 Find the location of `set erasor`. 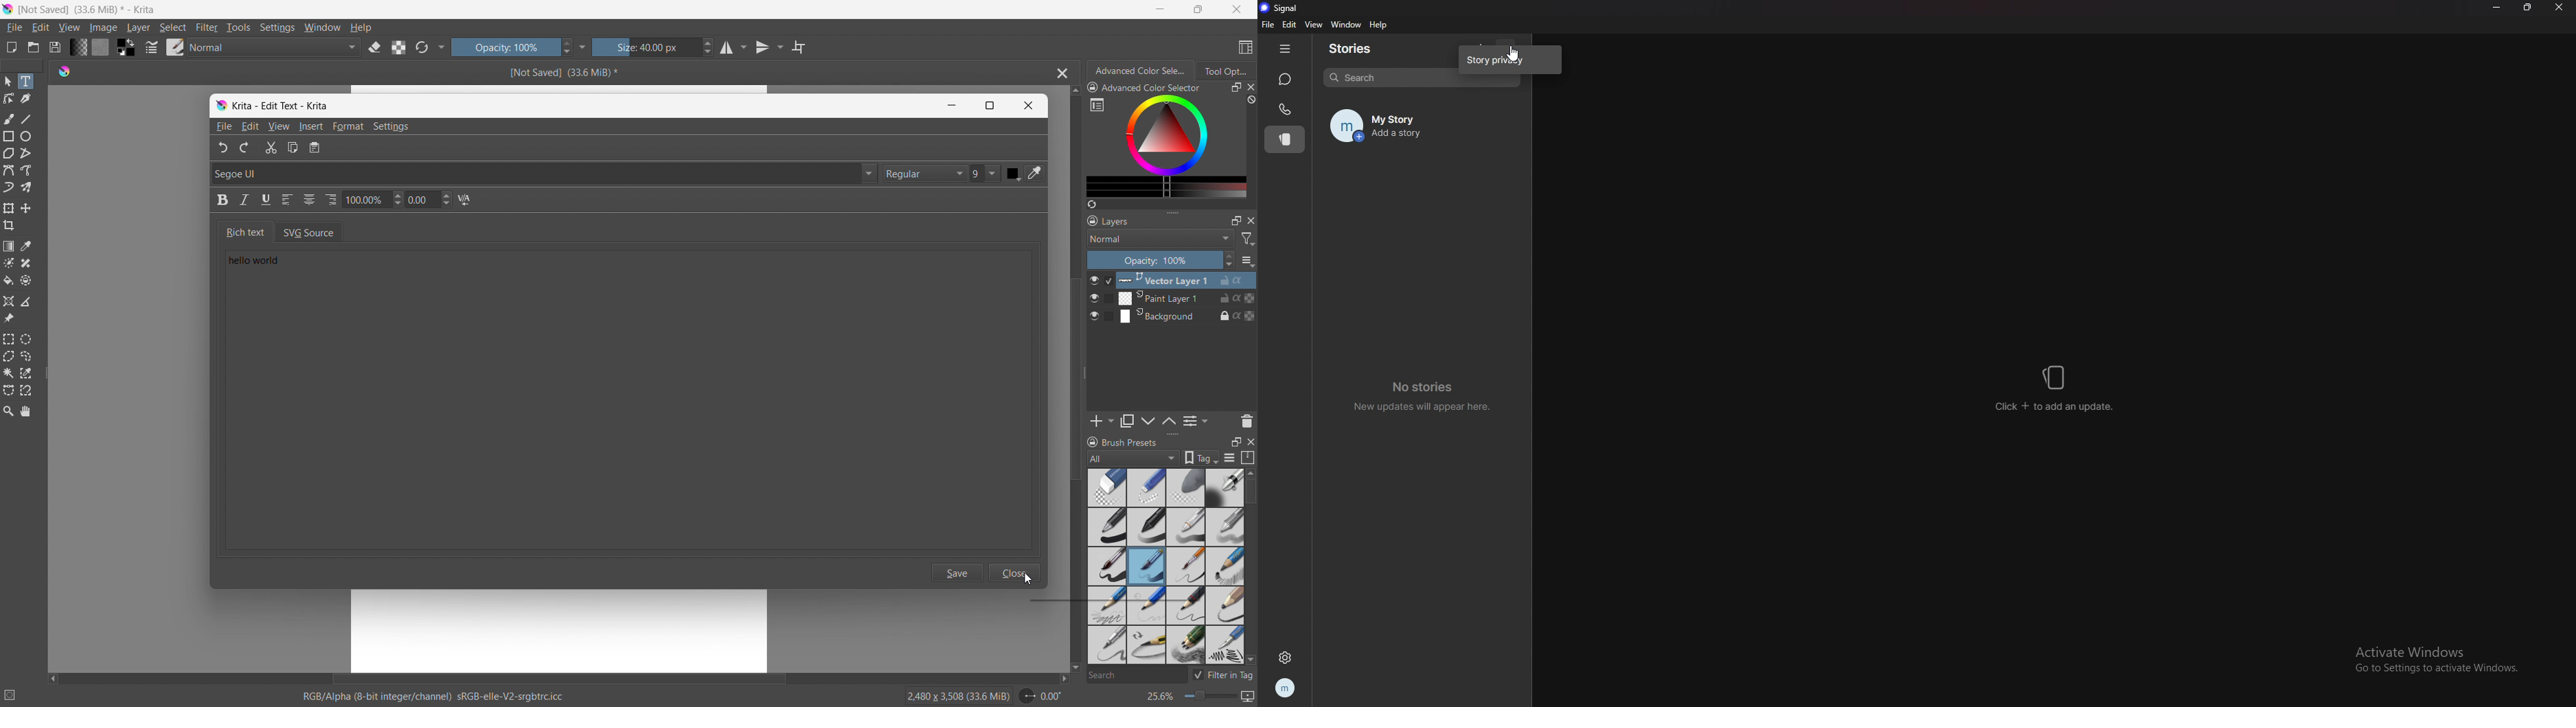

set erasor is located at coordinates (374, 48).